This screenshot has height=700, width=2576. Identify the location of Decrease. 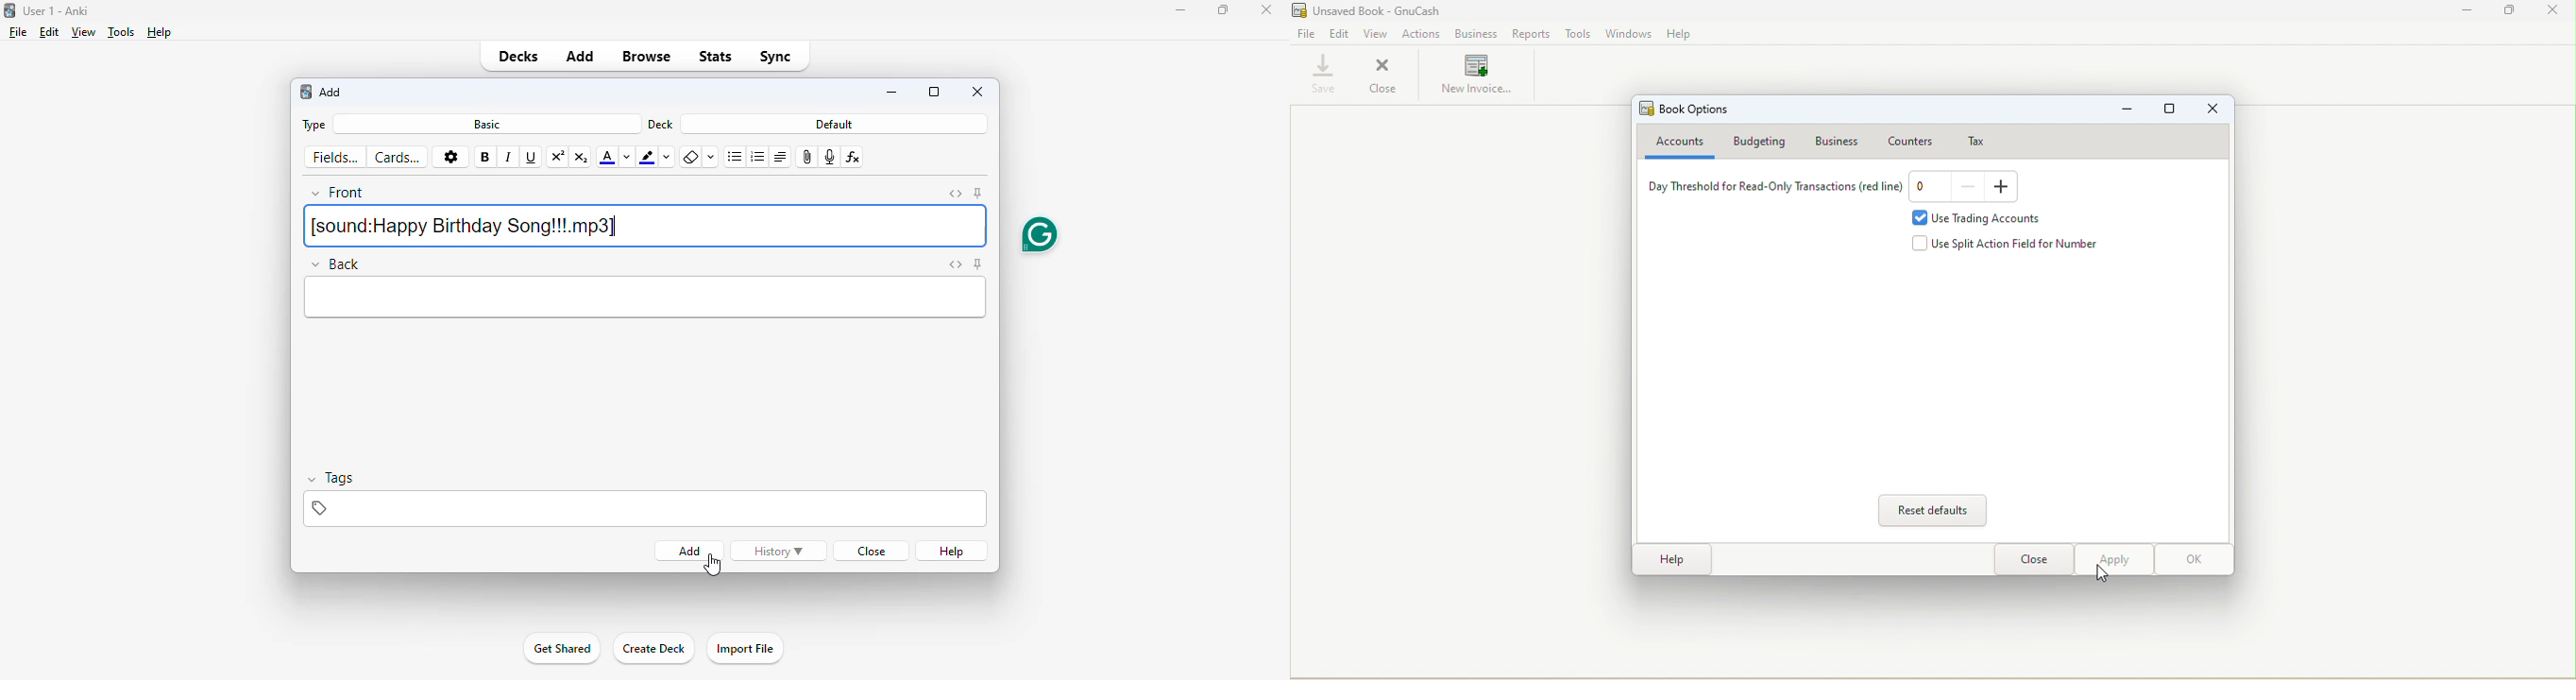
(1970, 187).